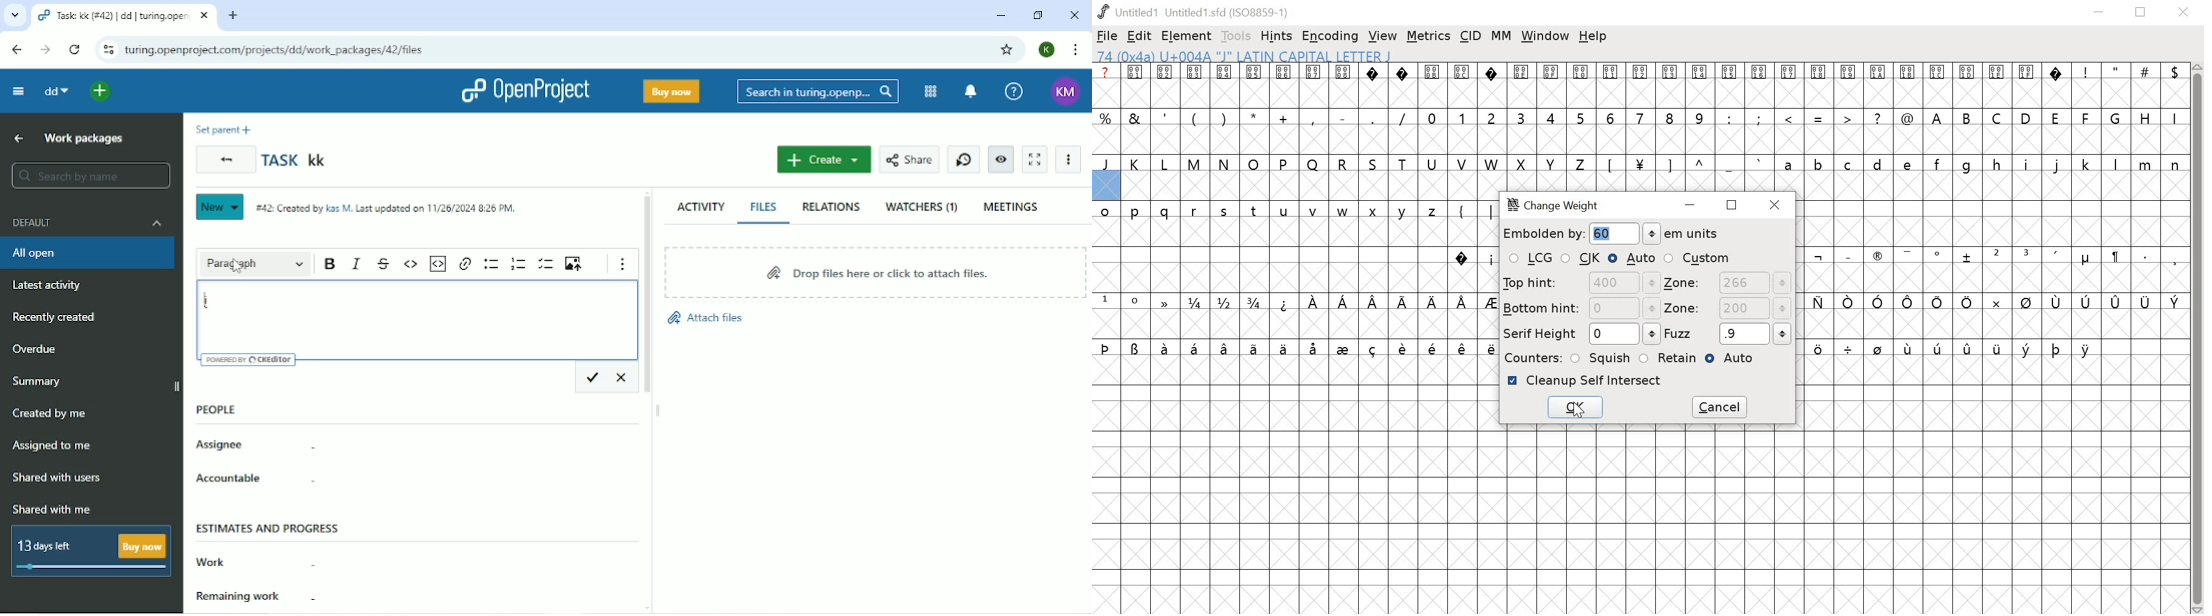 This screenshot has height=616, width=2212. I want to click on Shared with me, so click(50, 509).